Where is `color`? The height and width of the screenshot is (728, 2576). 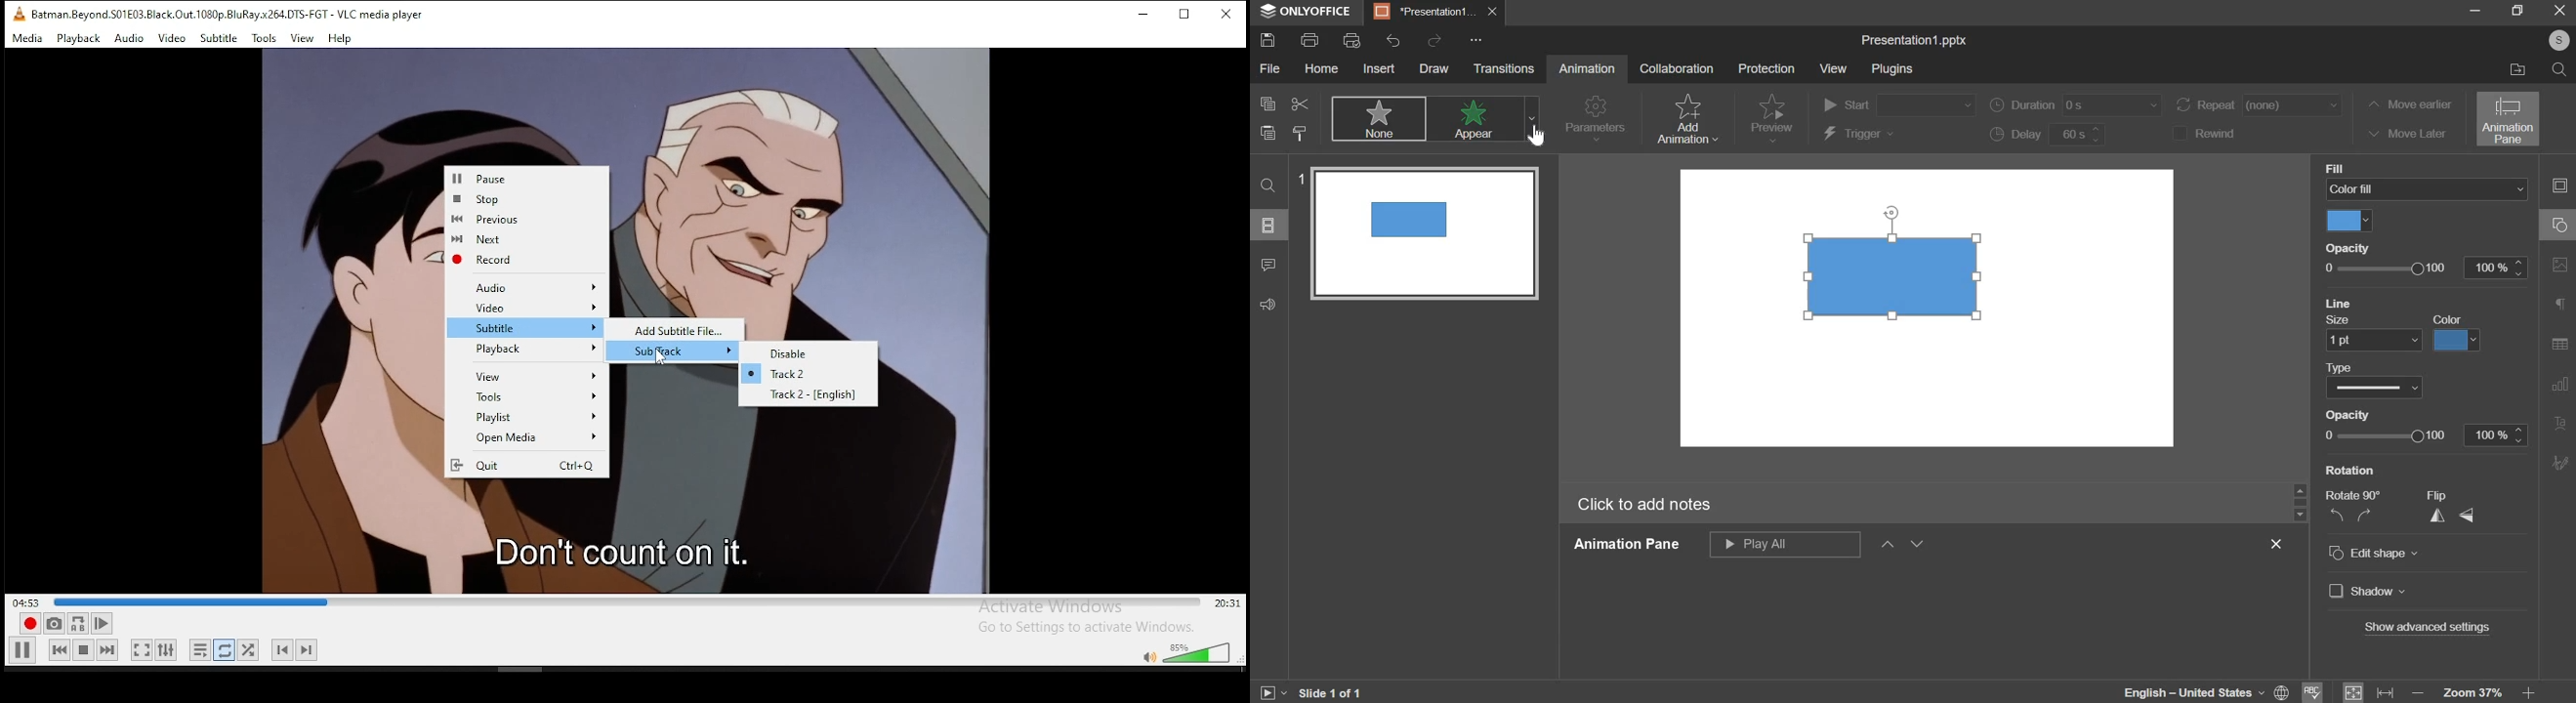 color is located at coordinates (2461, 339).